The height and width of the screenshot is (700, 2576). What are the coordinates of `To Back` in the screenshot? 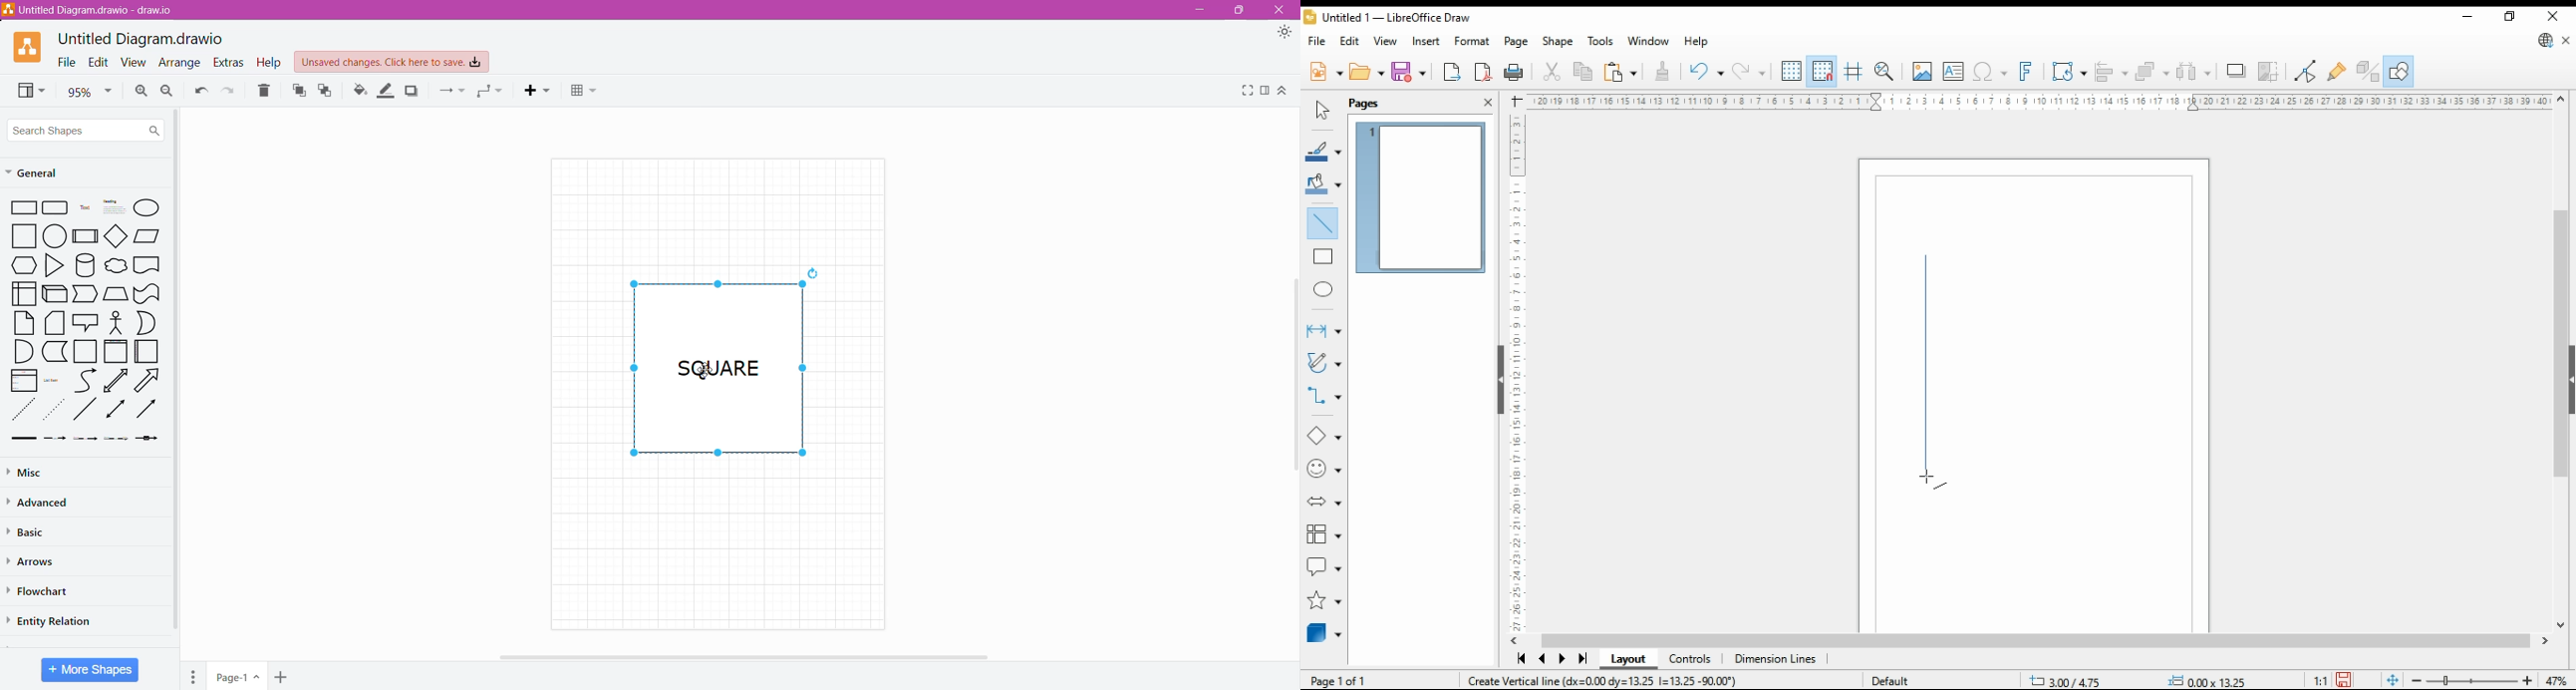 It's located at (326, 90).